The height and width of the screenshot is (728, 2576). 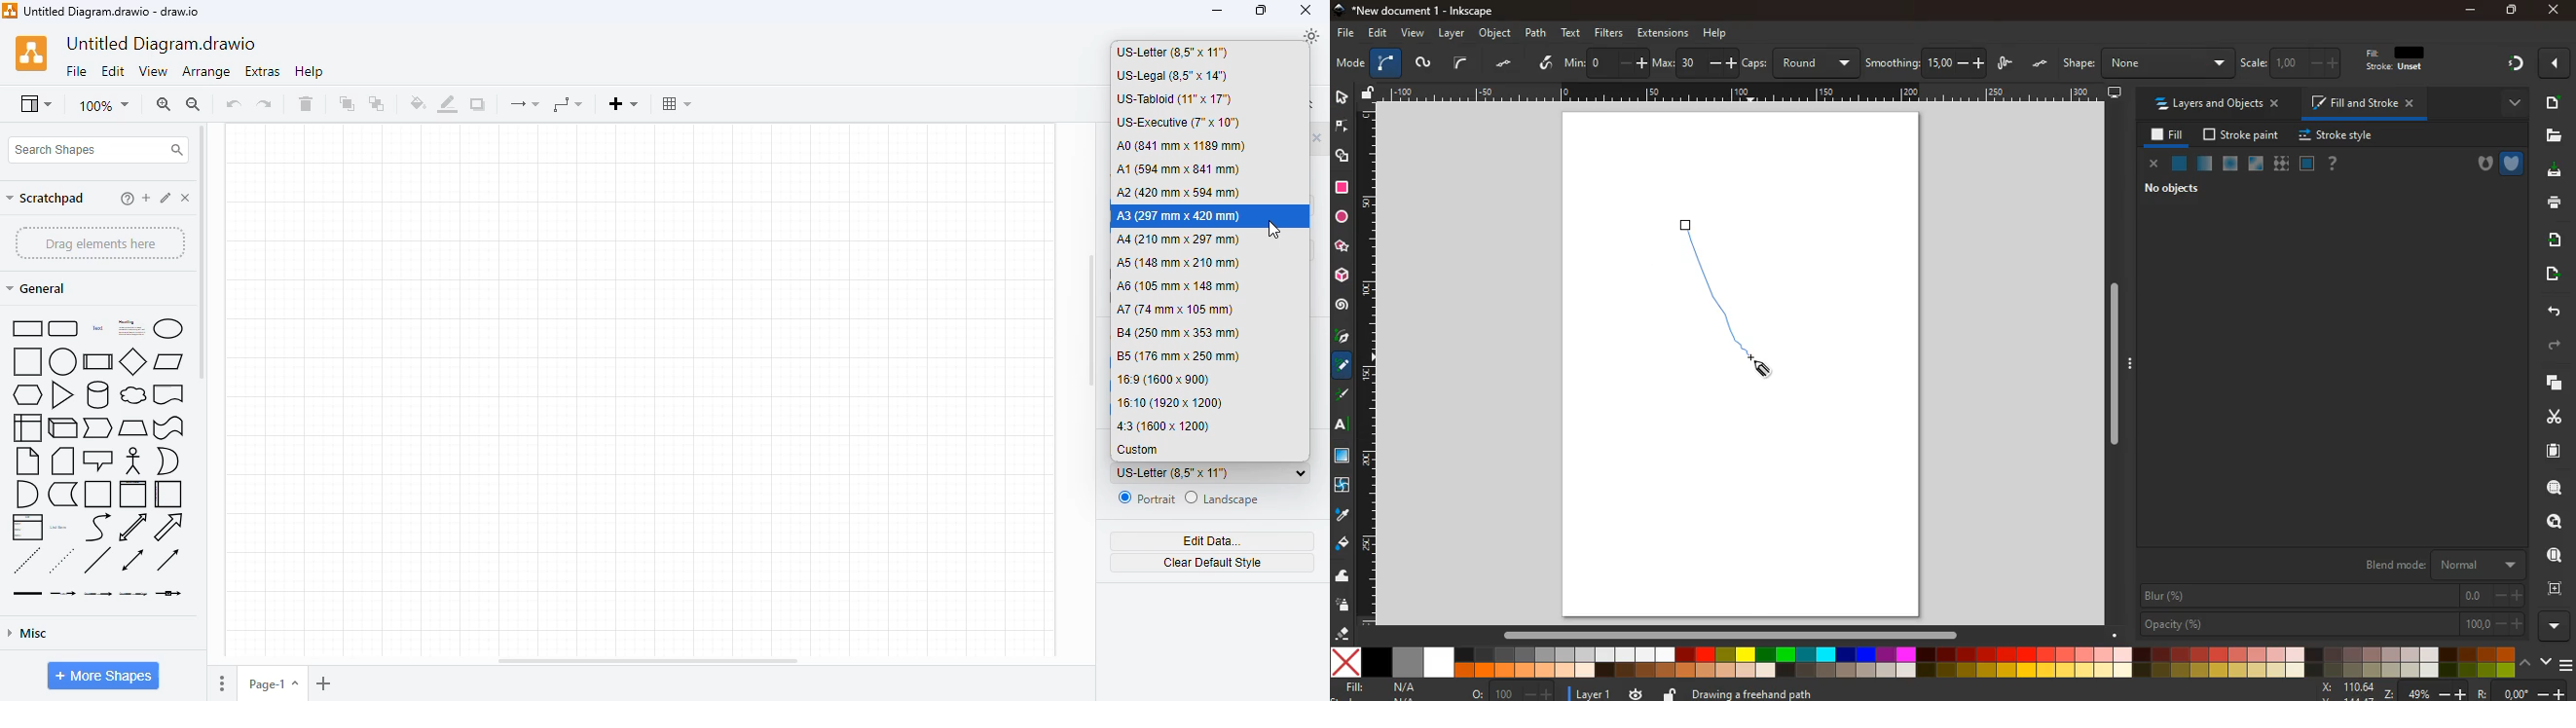 I want to click on vertical scroll bar, so click(x=202, y=251).